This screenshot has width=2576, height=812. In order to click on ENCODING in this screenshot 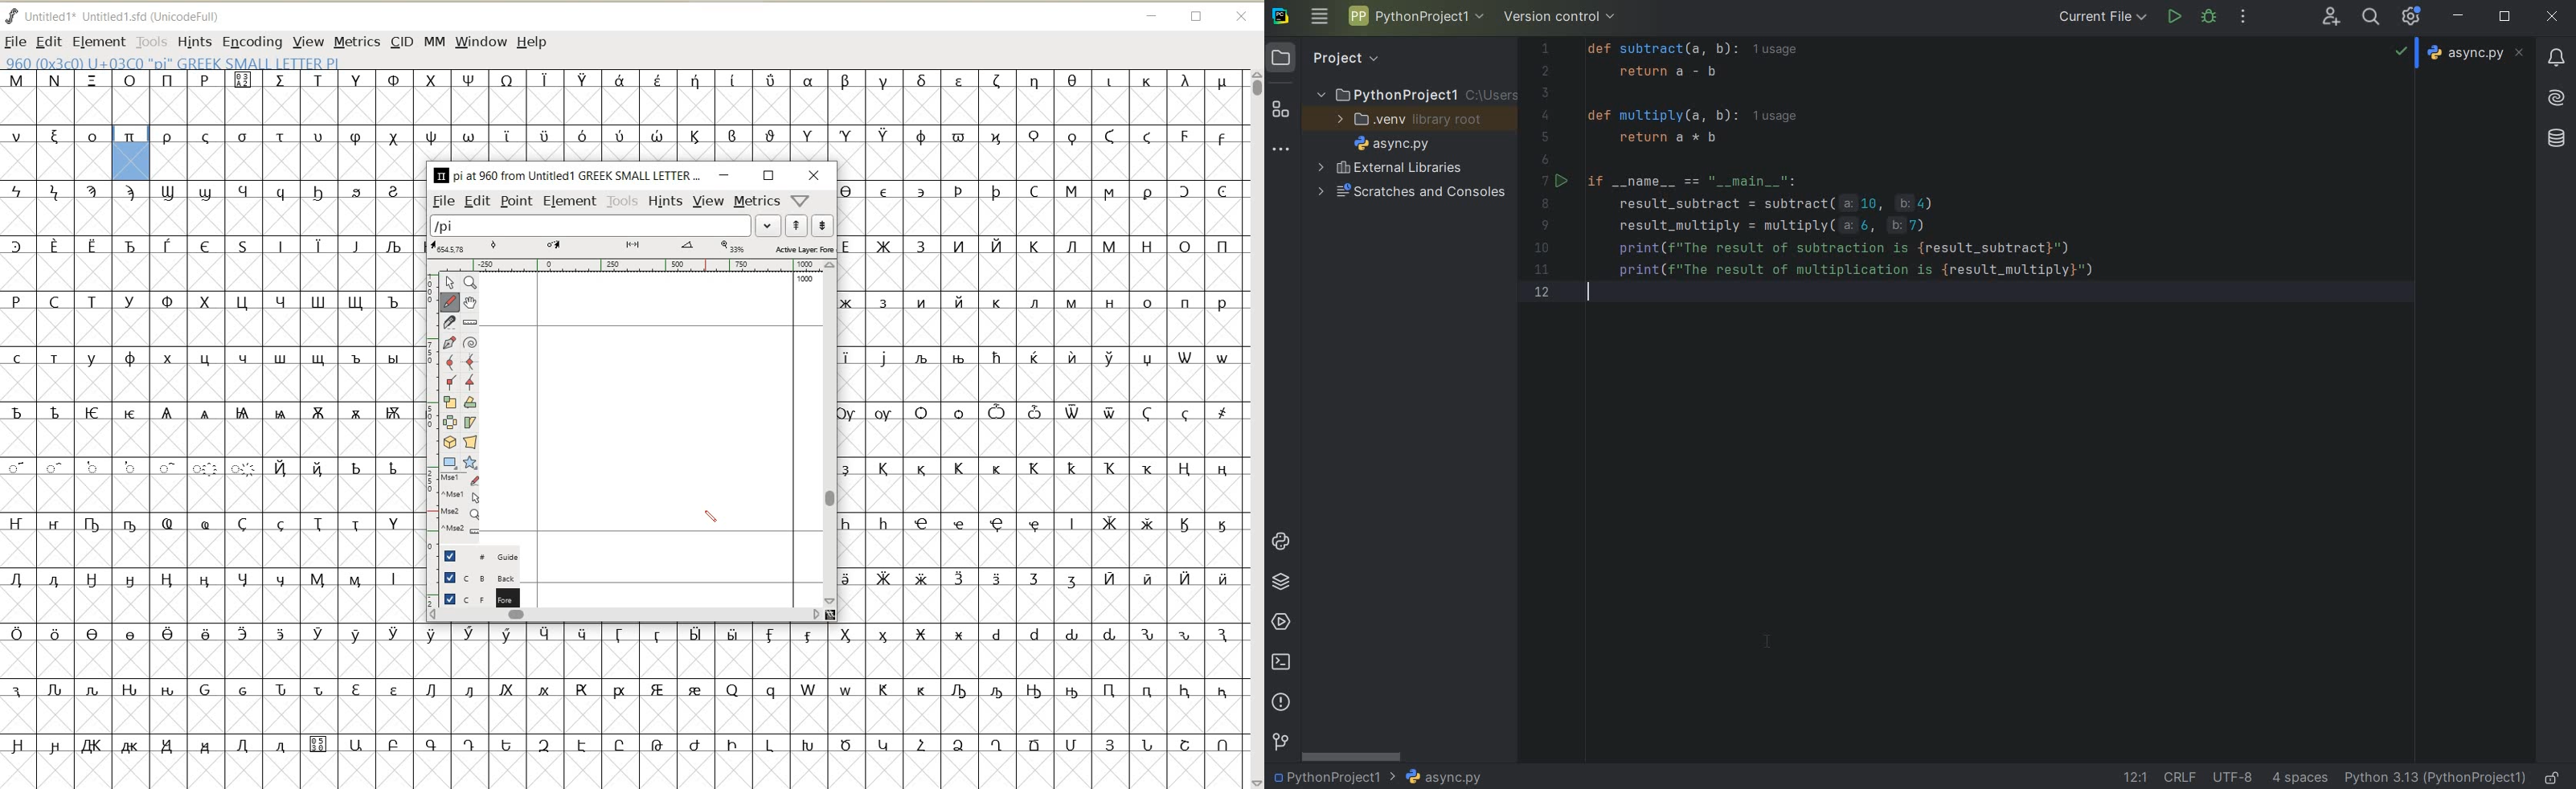, I will do `click(252, 41)`.